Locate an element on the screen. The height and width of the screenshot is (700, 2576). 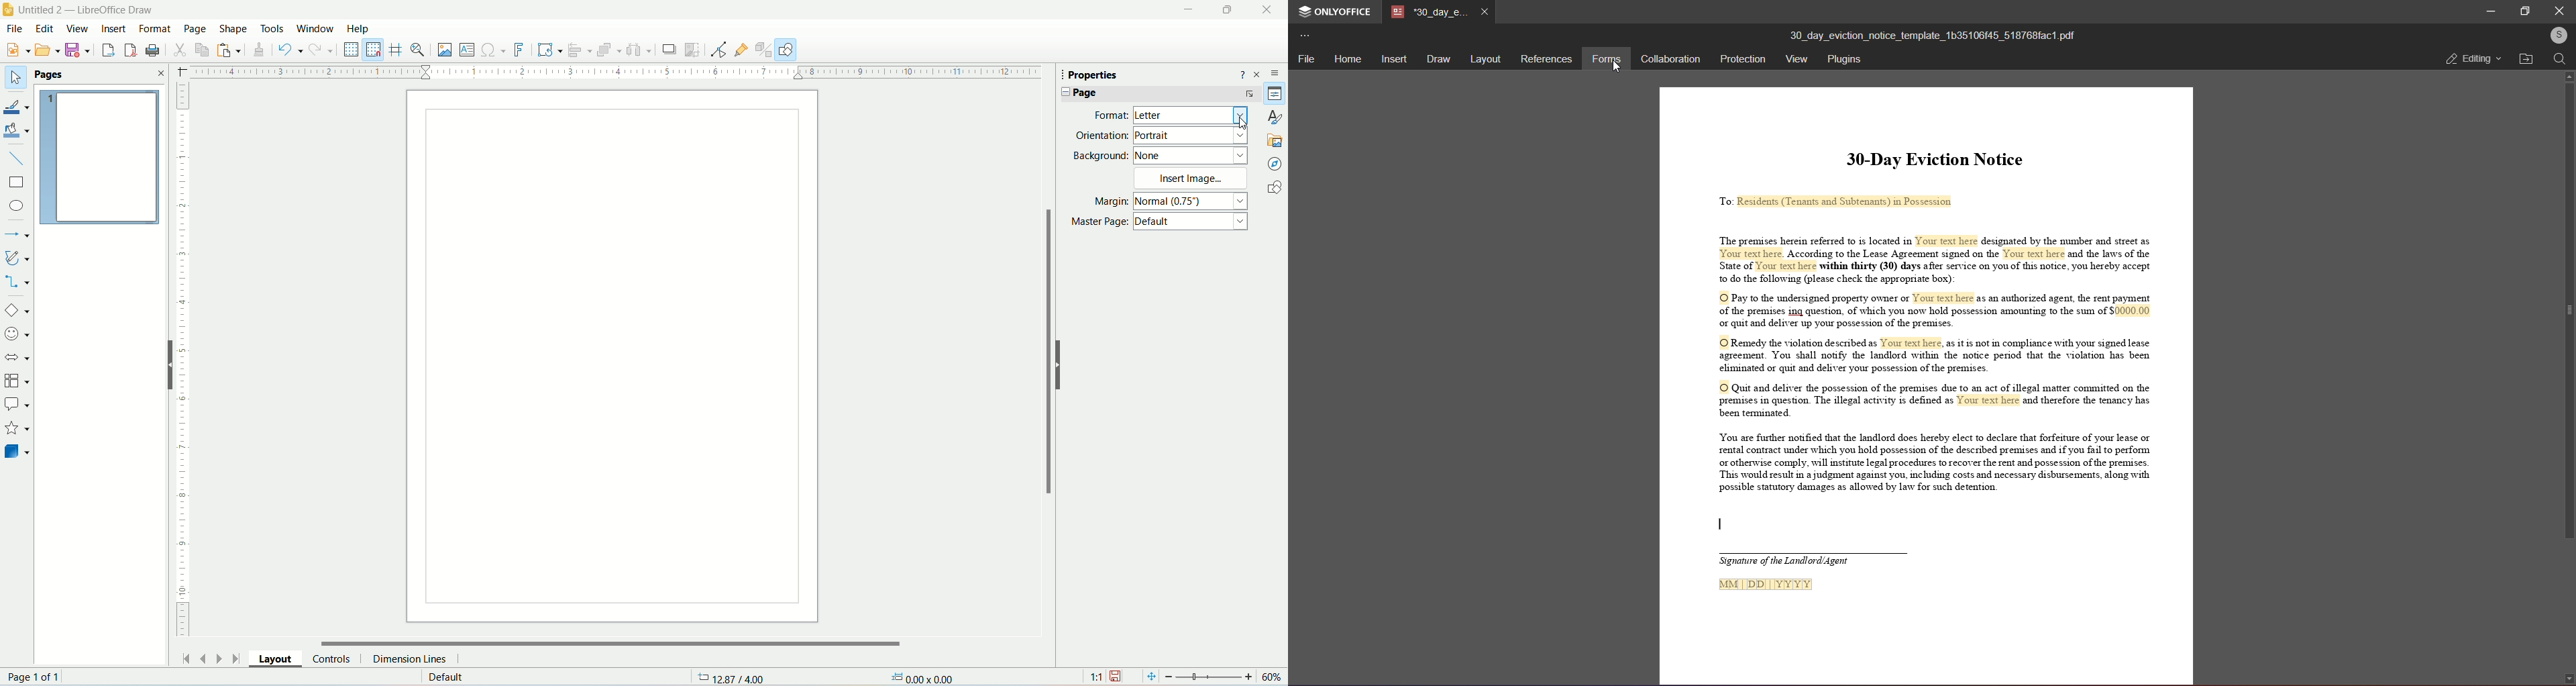
fill color is located at coordinates (17, 130).